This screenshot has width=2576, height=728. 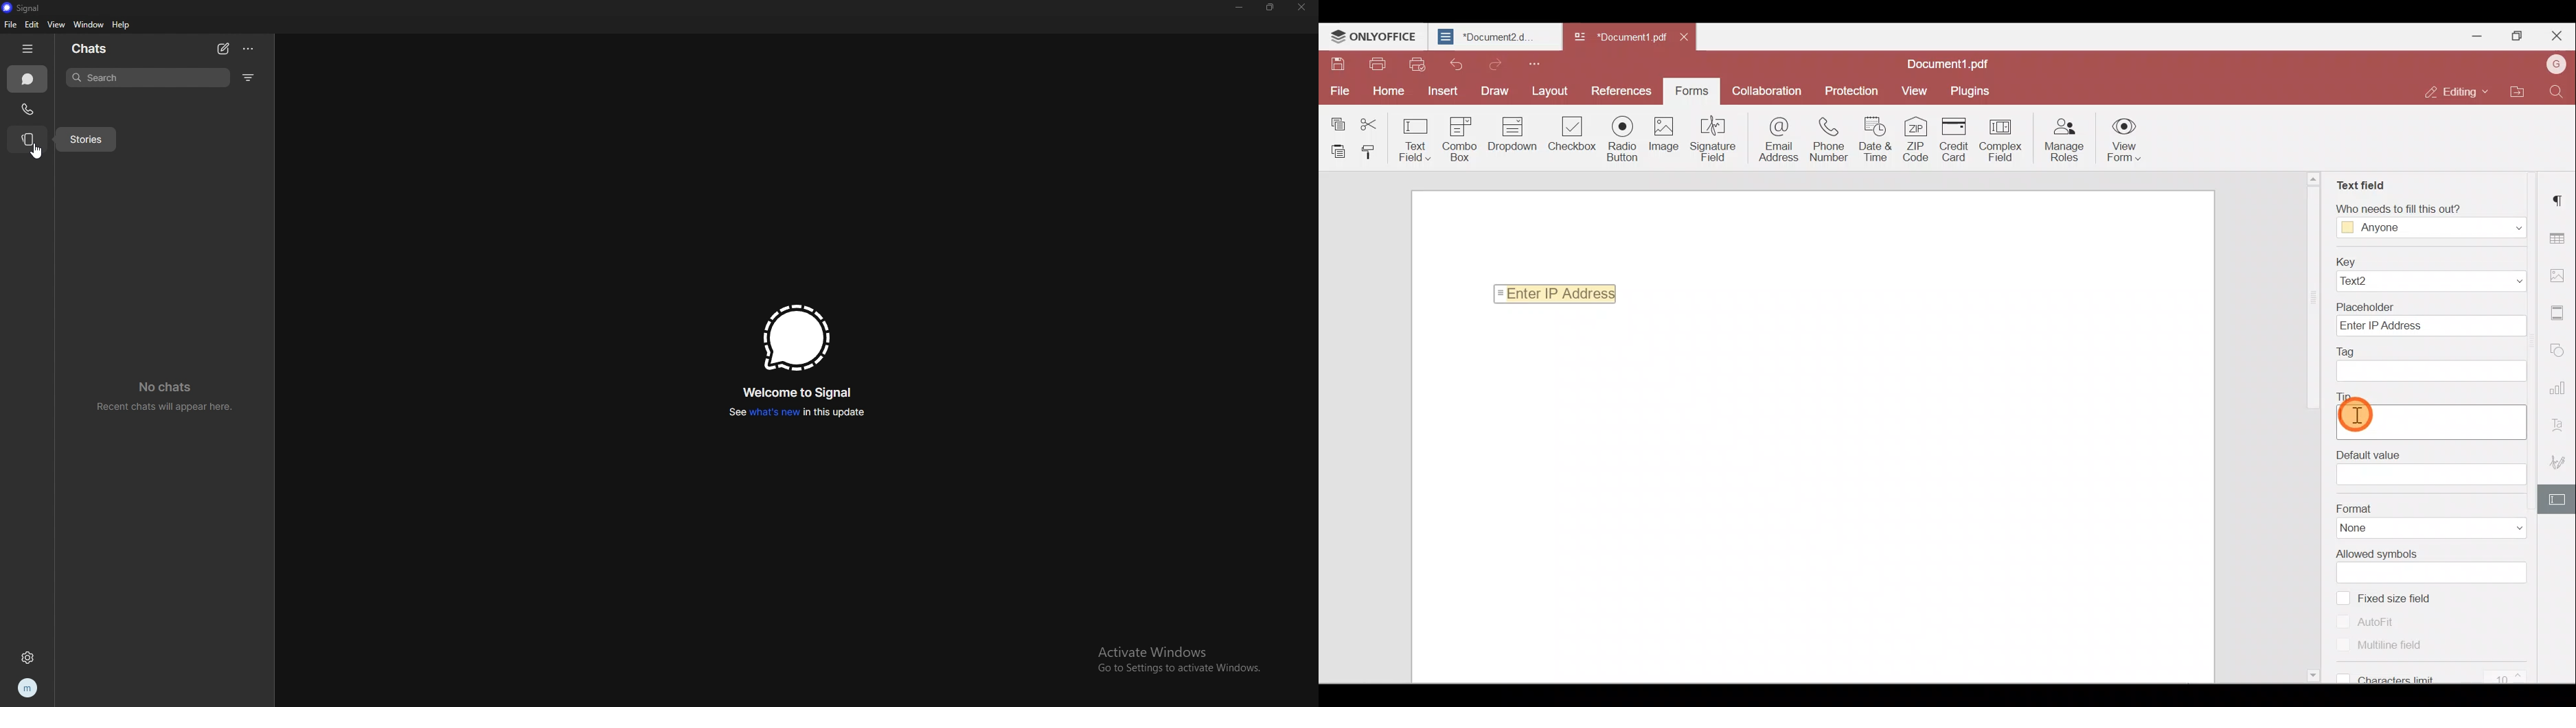 I want to click on Home, so click(x=1392, y=90).